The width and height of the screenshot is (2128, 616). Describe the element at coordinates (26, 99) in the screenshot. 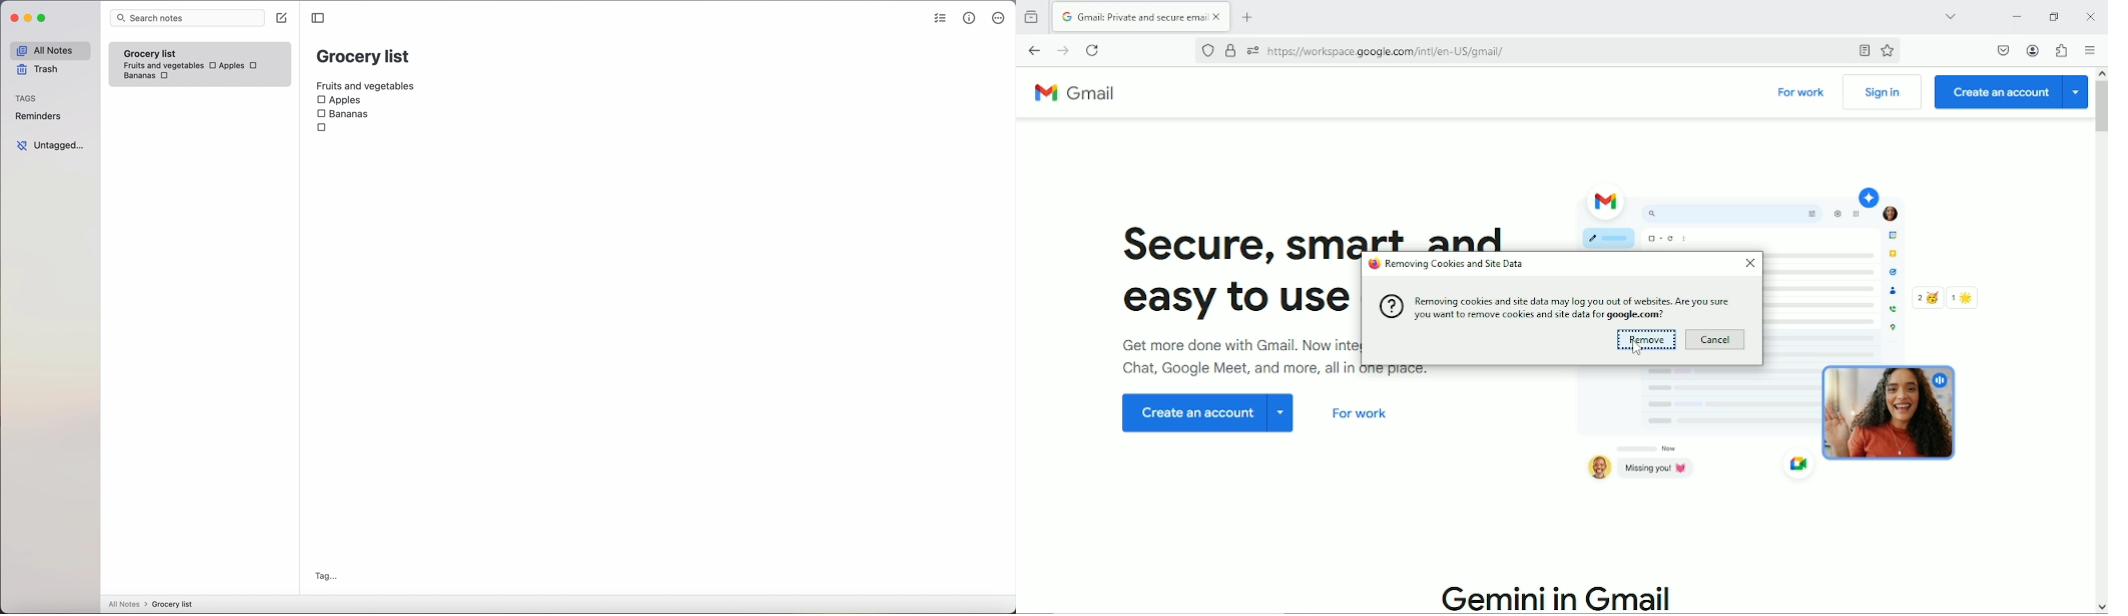

I see `tags` at that location.